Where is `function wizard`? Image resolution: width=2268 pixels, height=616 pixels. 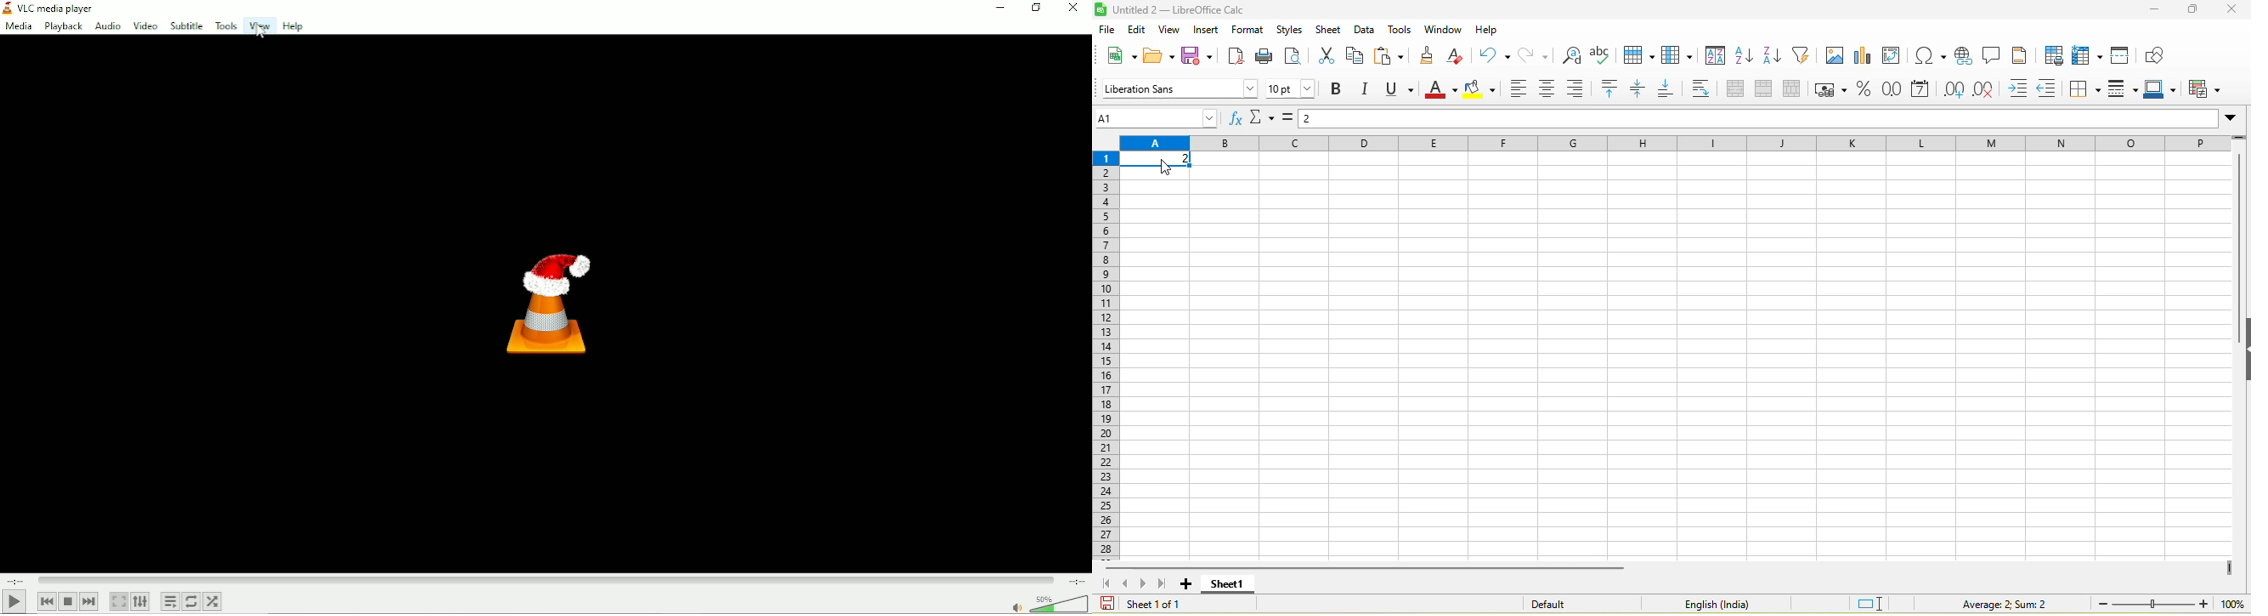 function wizard is located at coordinates (1236, 118).